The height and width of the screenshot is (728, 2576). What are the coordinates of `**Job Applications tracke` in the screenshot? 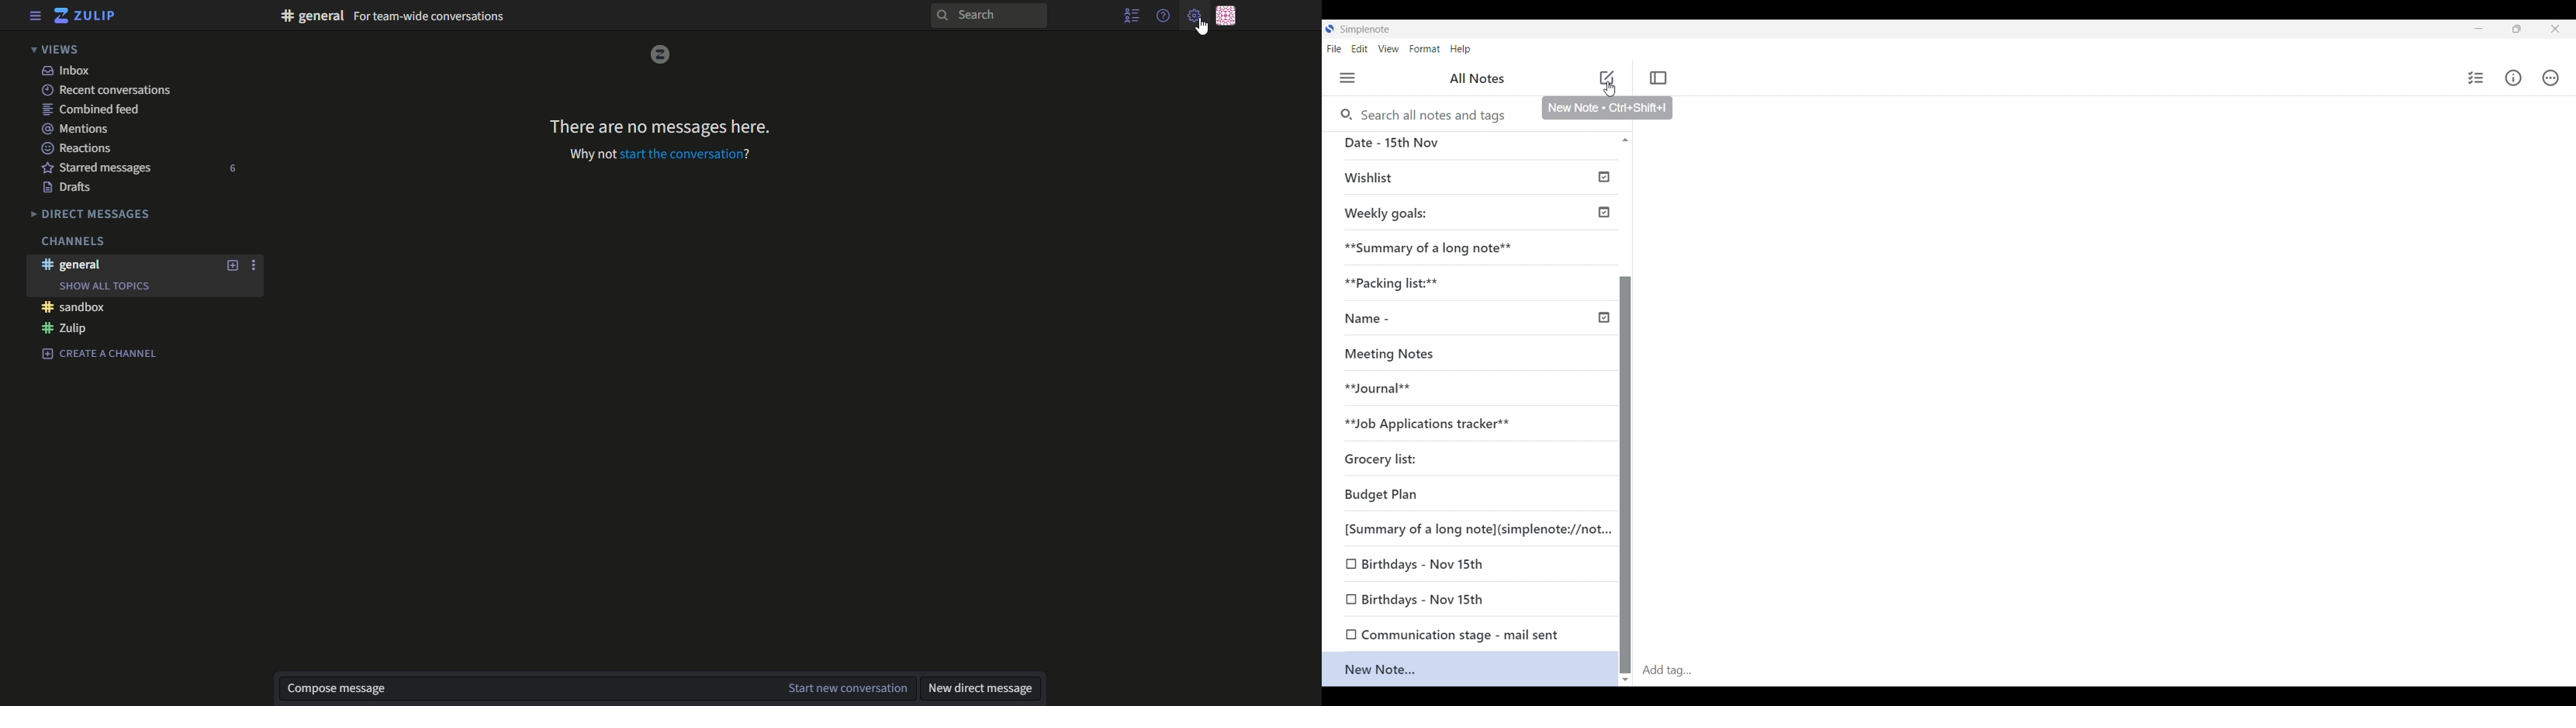 It's located at (1424, 423).